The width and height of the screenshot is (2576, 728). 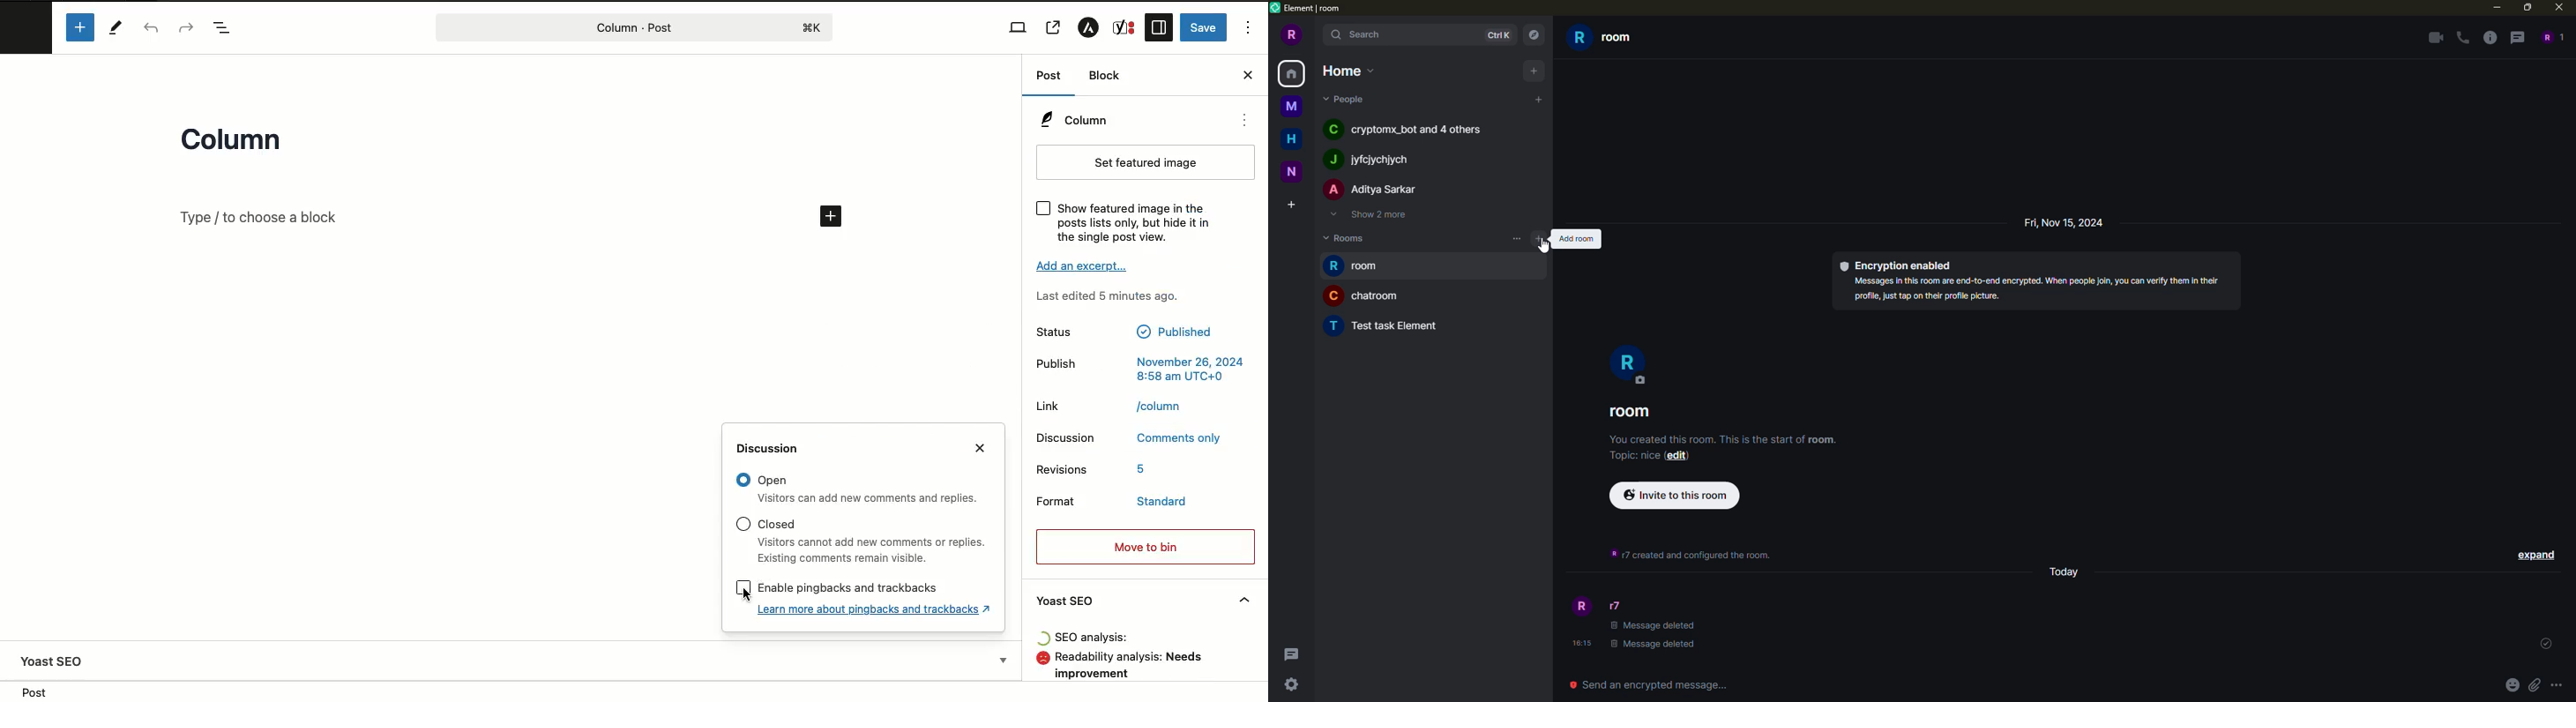 I want to click on text, so click(x=1134, y=221).